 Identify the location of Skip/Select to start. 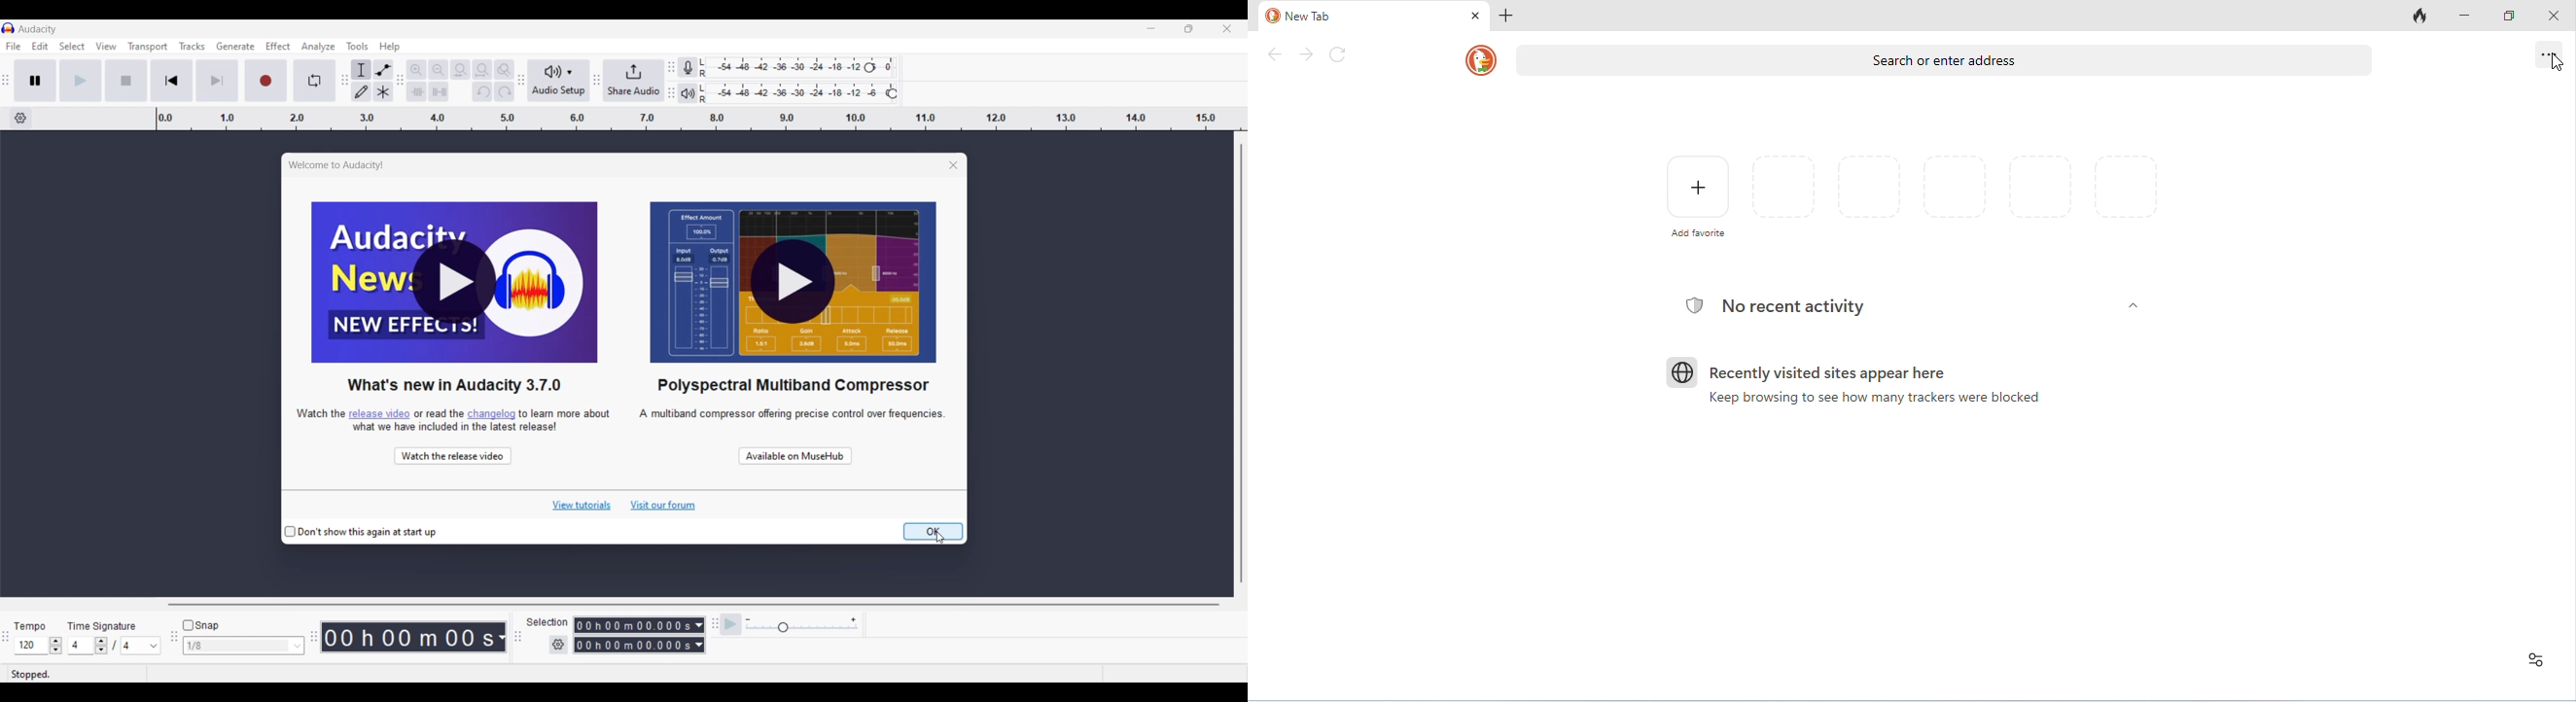
(172, 81).